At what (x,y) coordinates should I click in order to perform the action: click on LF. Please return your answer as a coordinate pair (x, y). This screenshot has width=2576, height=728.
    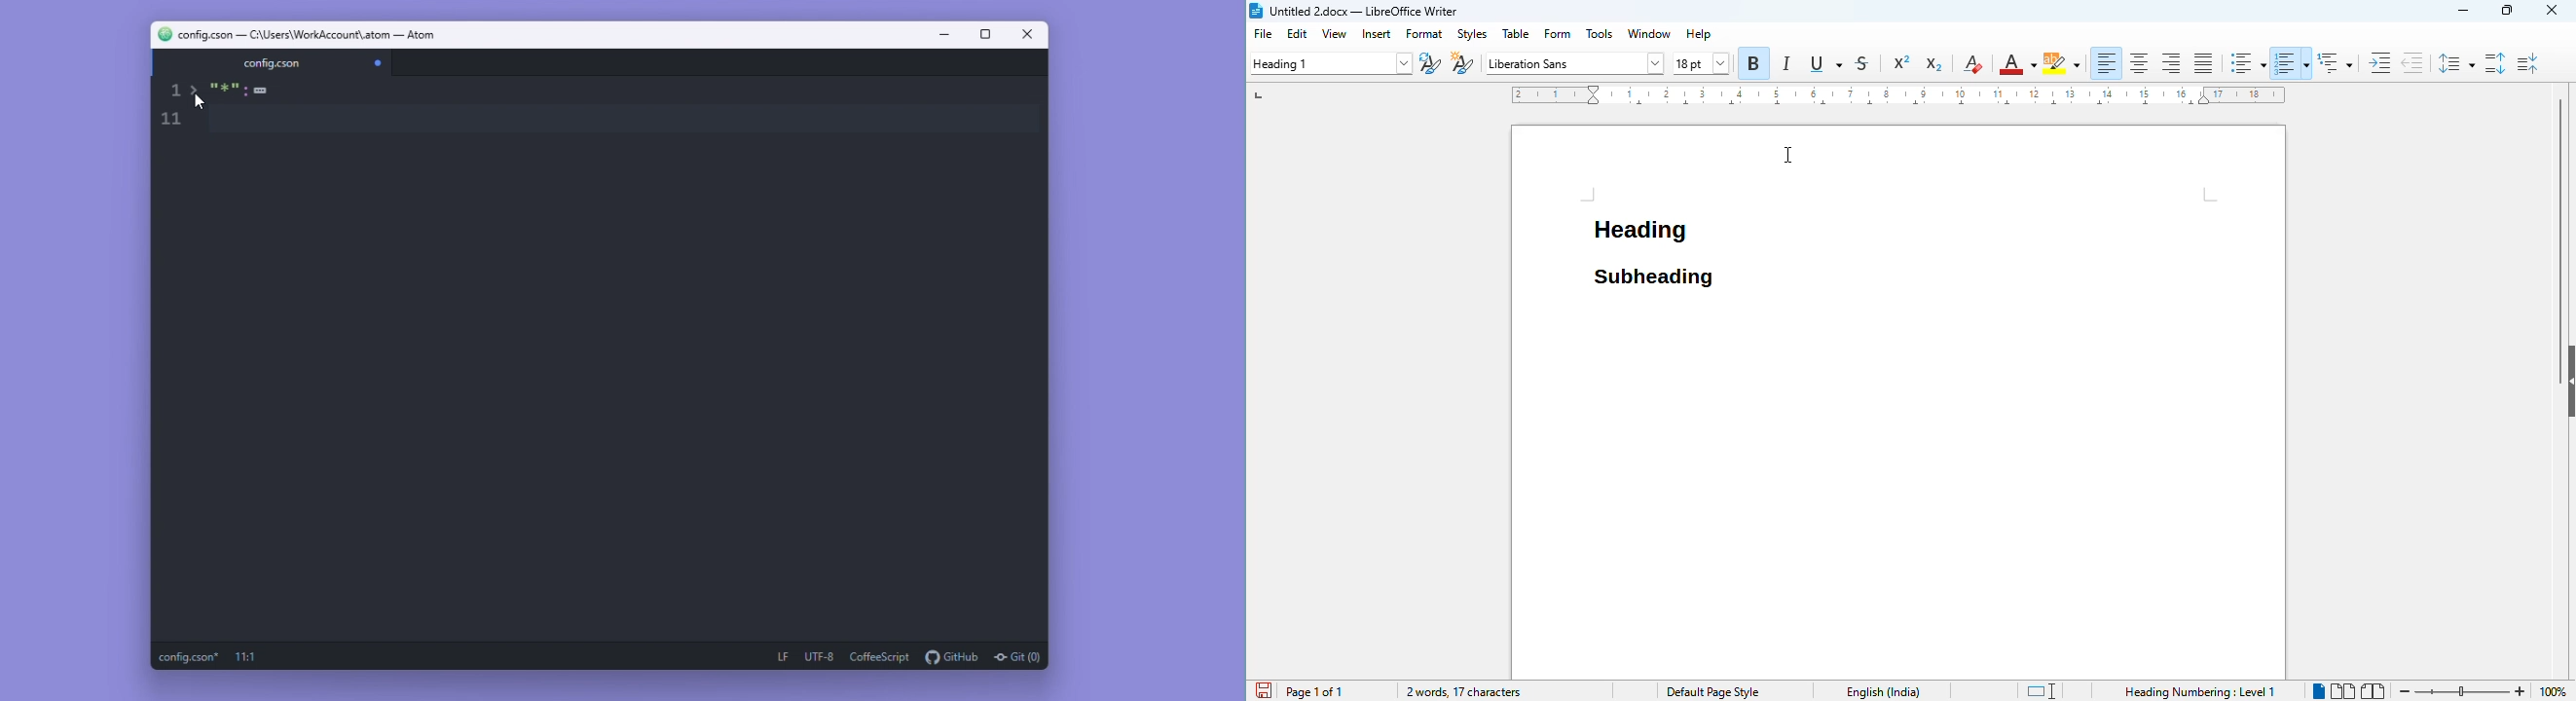
    Looking at the image, I should click on (783, 654).